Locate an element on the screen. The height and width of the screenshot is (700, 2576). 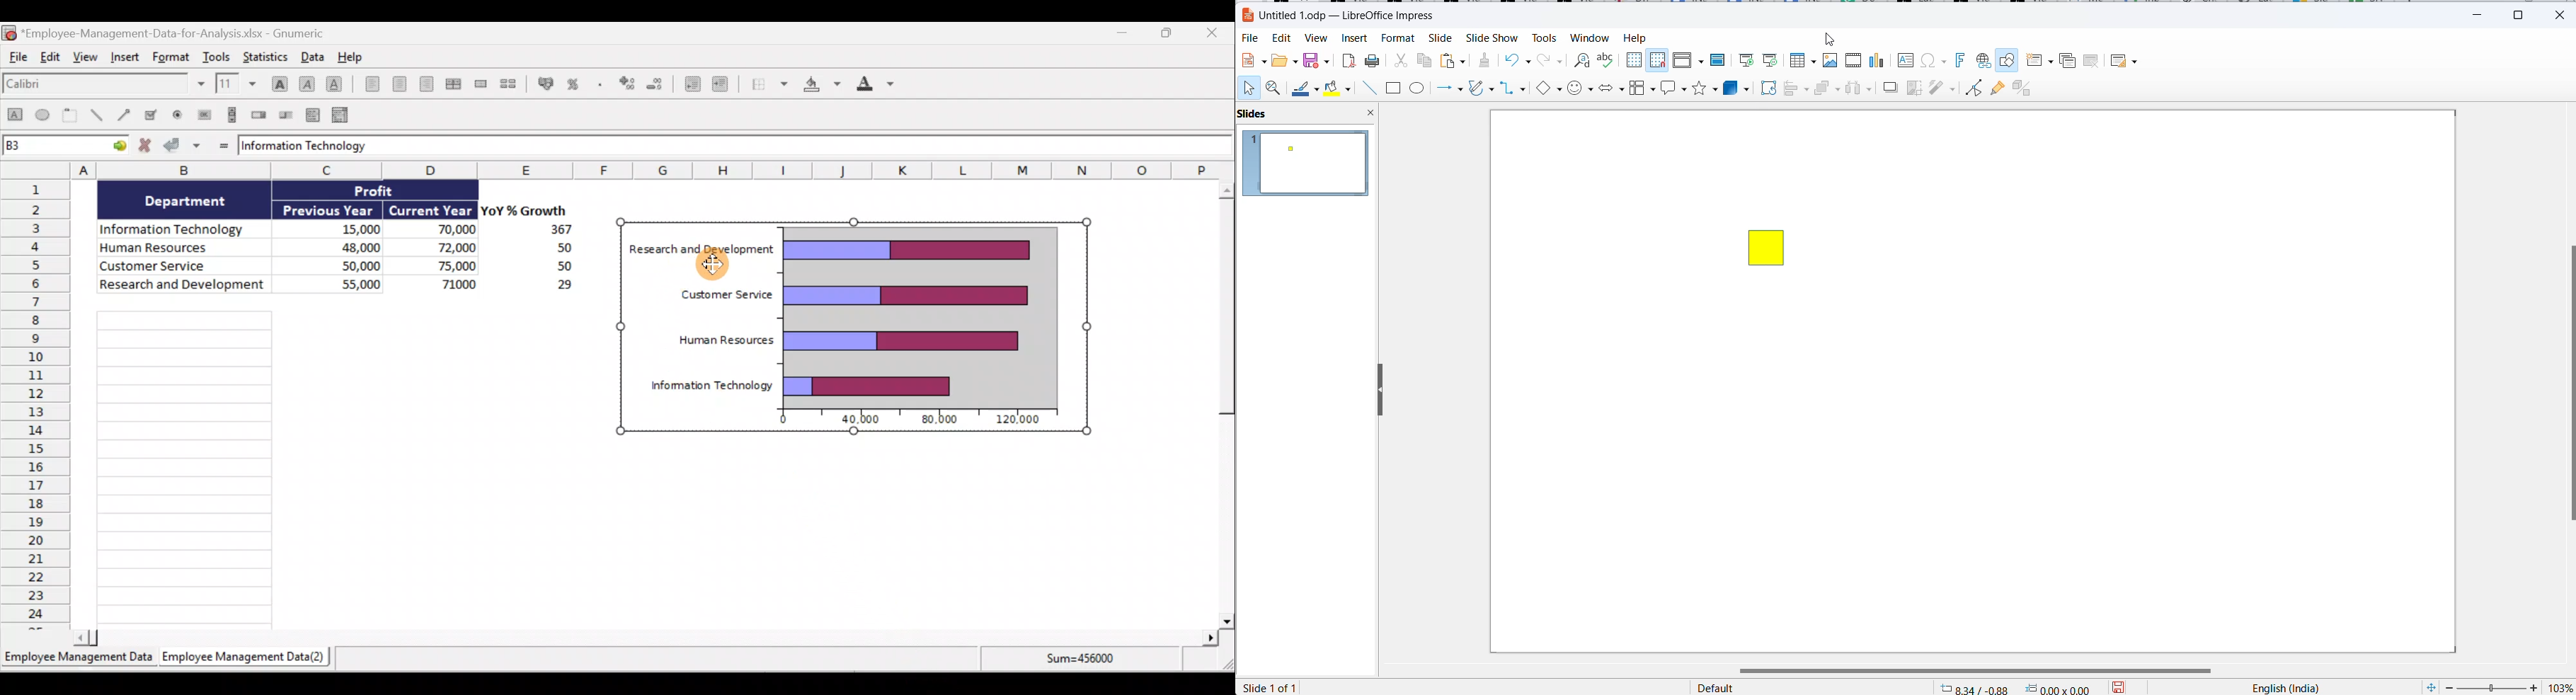
Start from current slide is located at coordinates (1770, 60).